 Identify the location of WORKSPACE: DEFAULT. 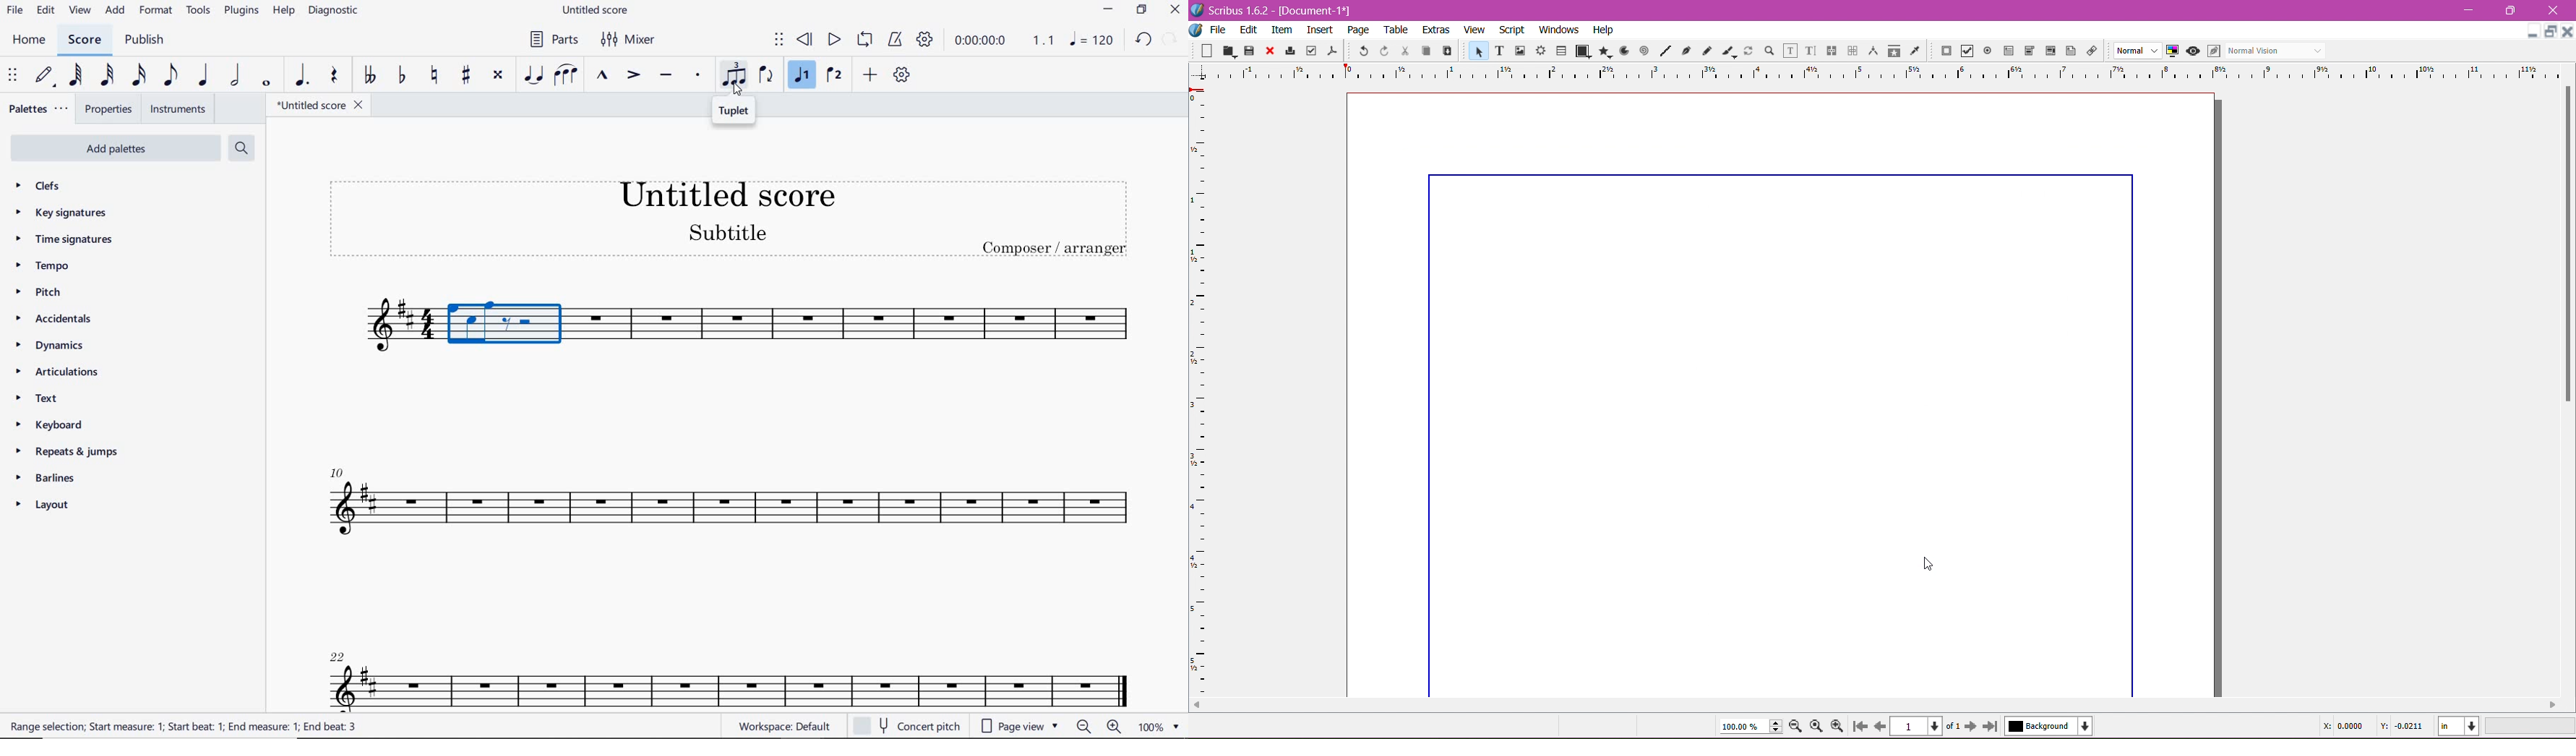
(788, 726).